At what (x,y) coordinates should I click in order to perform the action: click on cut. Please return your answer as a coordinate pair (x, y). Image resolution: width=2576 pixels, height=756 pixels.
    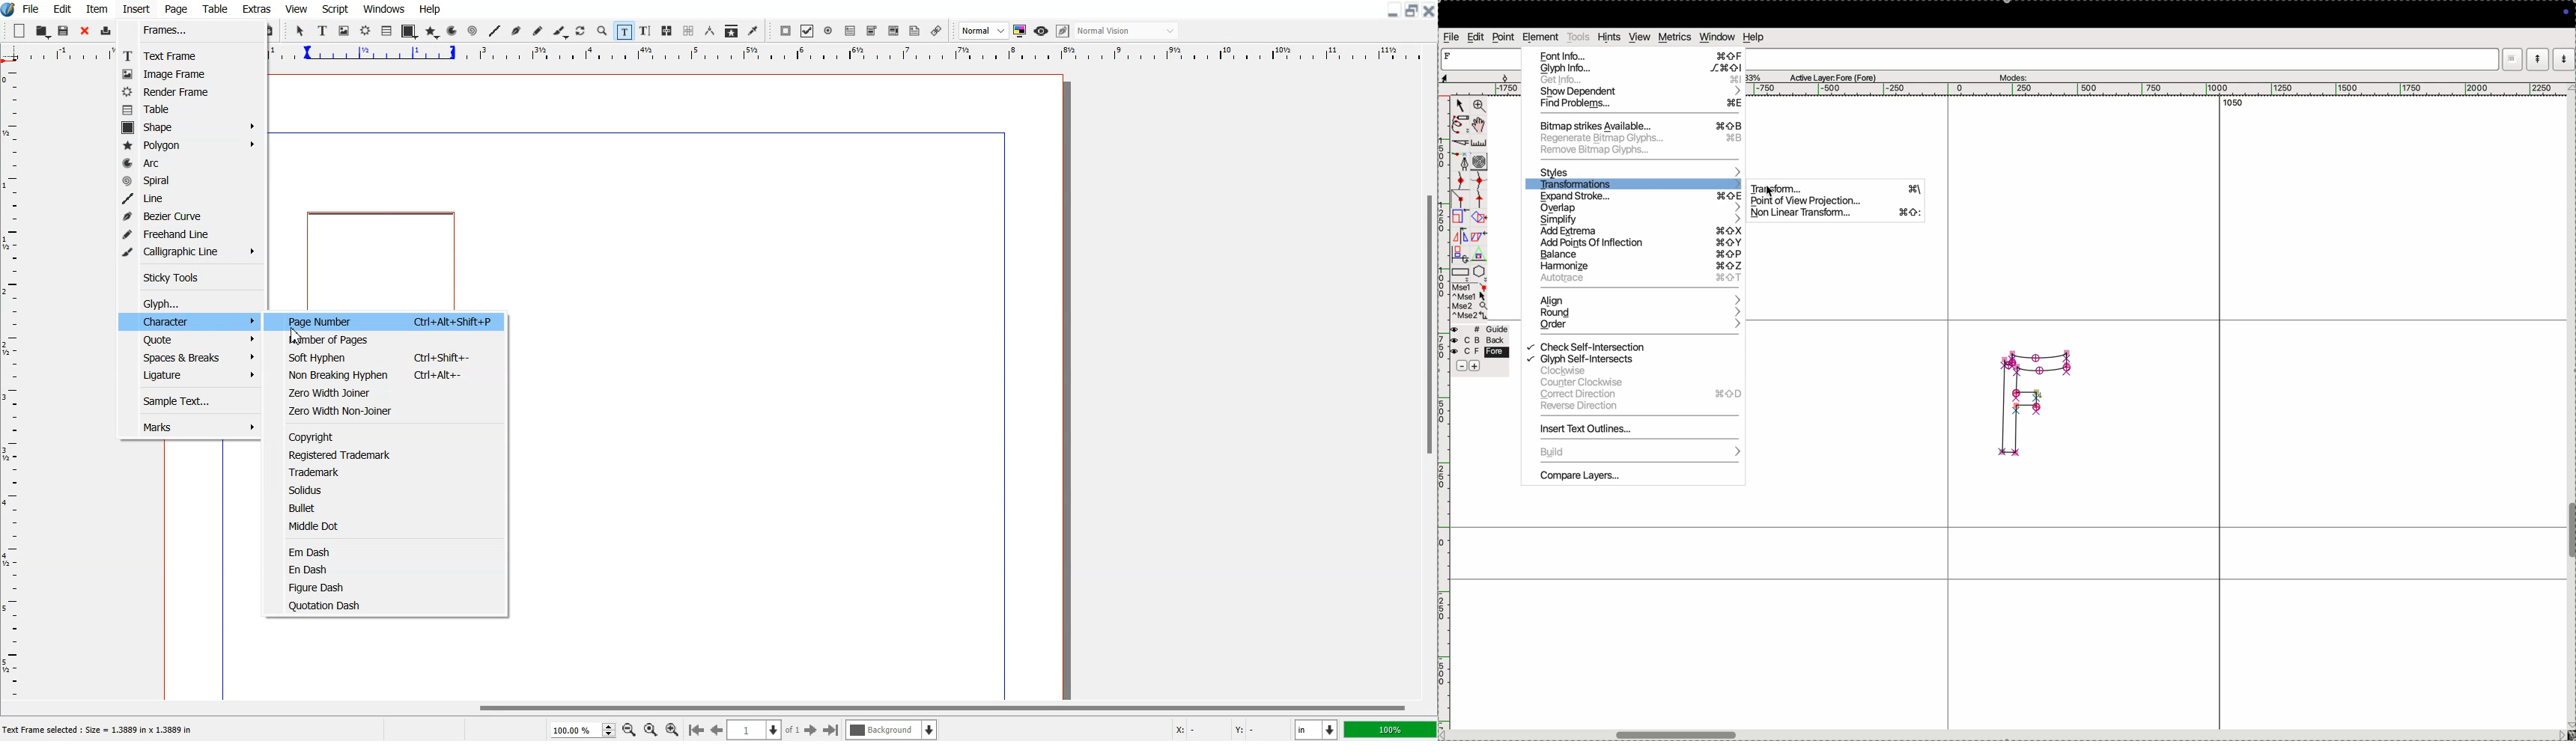
    Looking at the image, I should click on (1461, 144).